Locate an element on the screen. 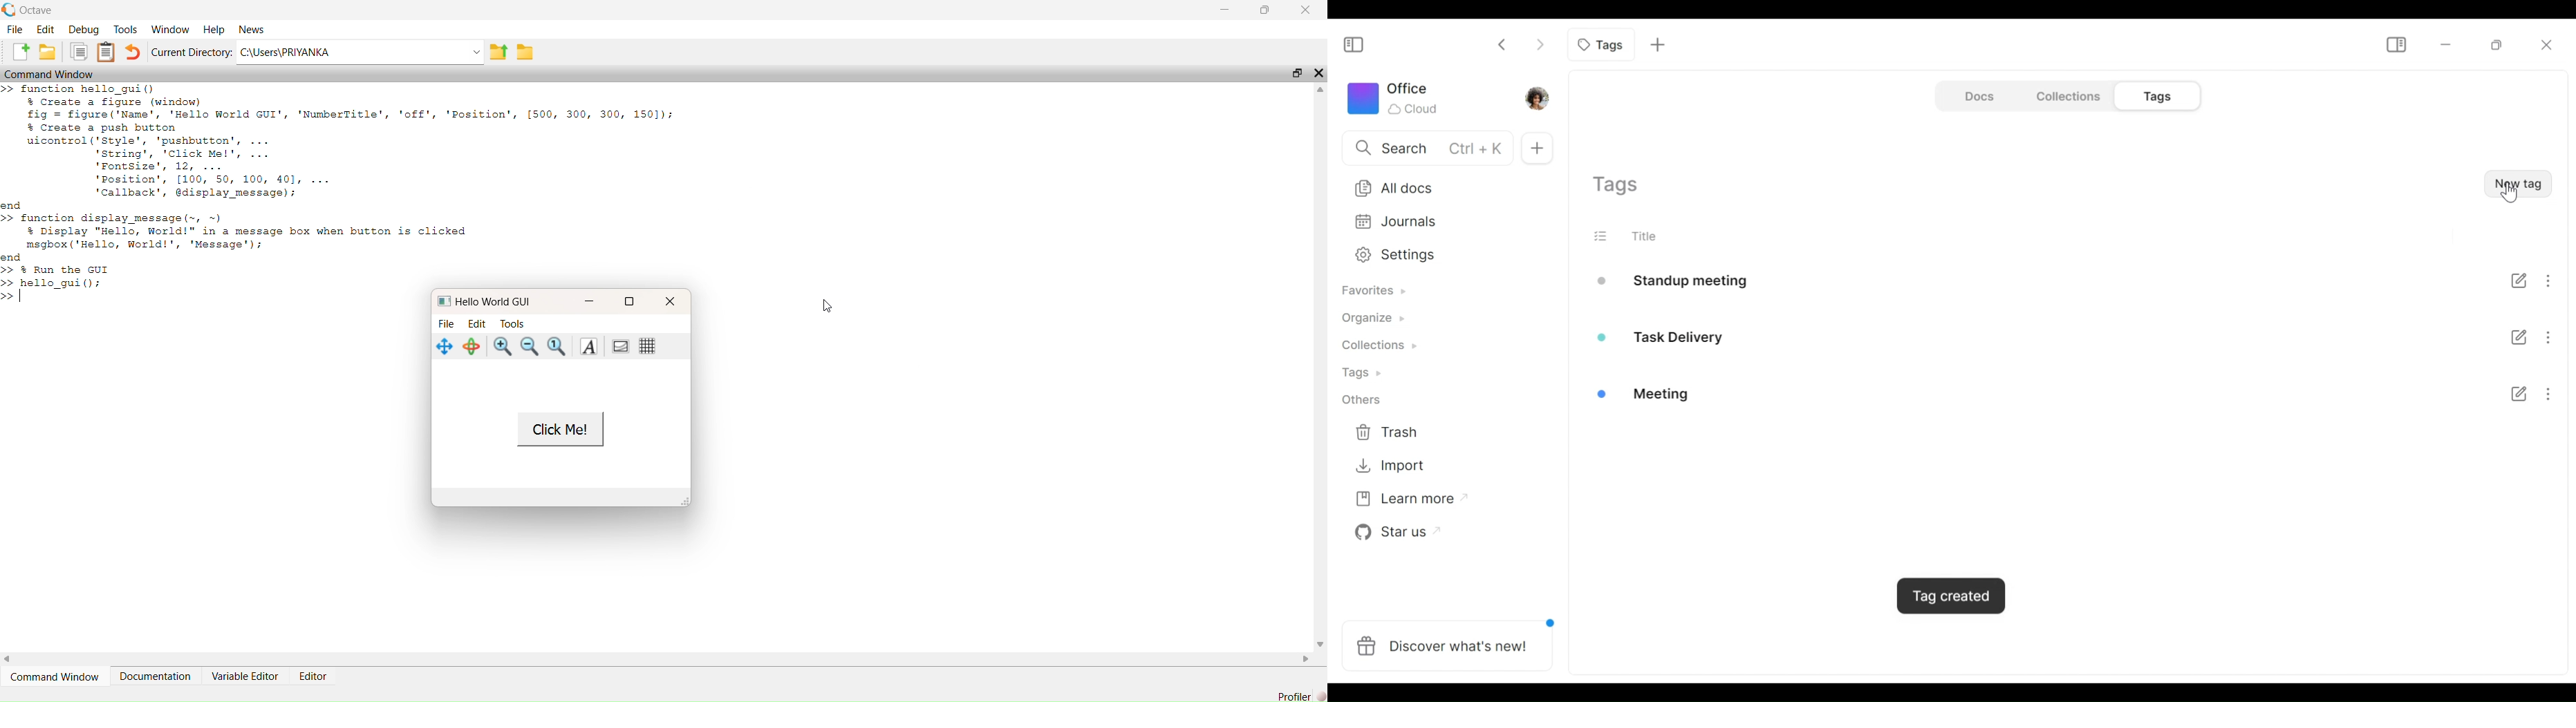 The image size is (2576, 728). Octave is located at coordinates (30, 8).